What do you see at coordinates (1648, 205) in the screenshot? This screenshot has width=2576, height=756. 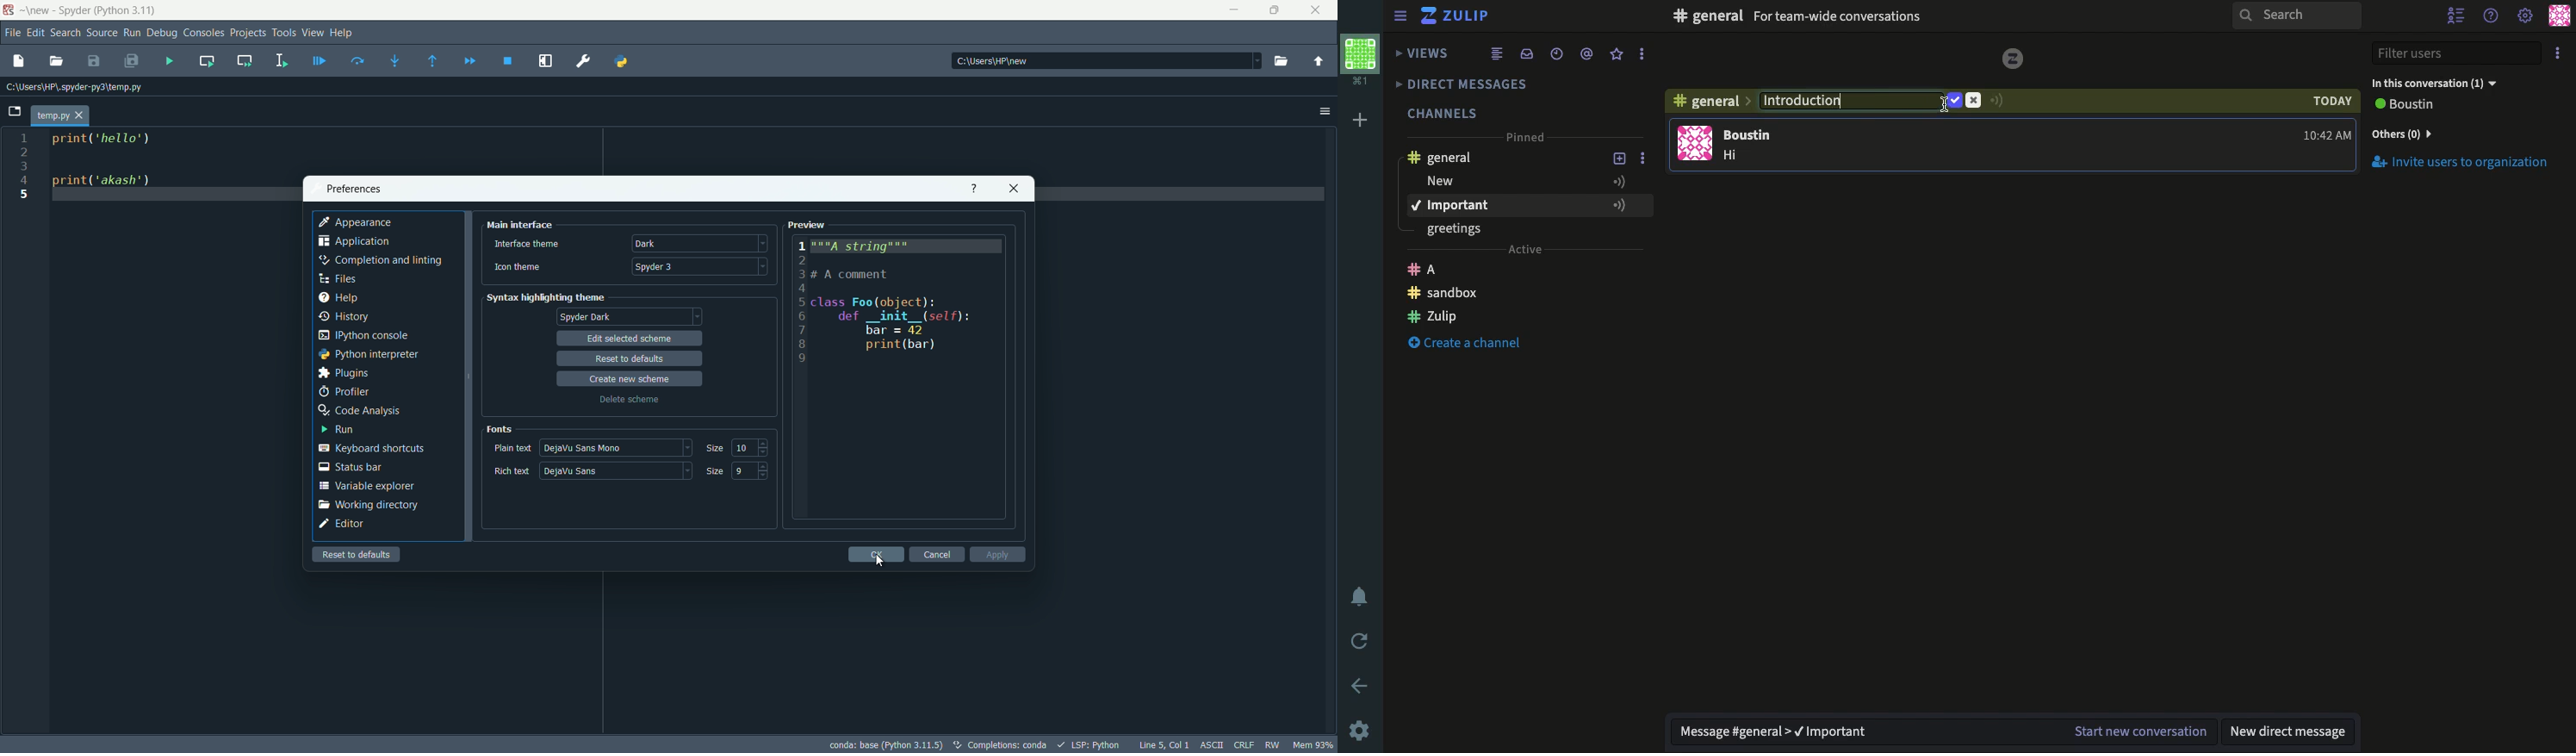 I see `More Options` at bounding box center [1648, 205].